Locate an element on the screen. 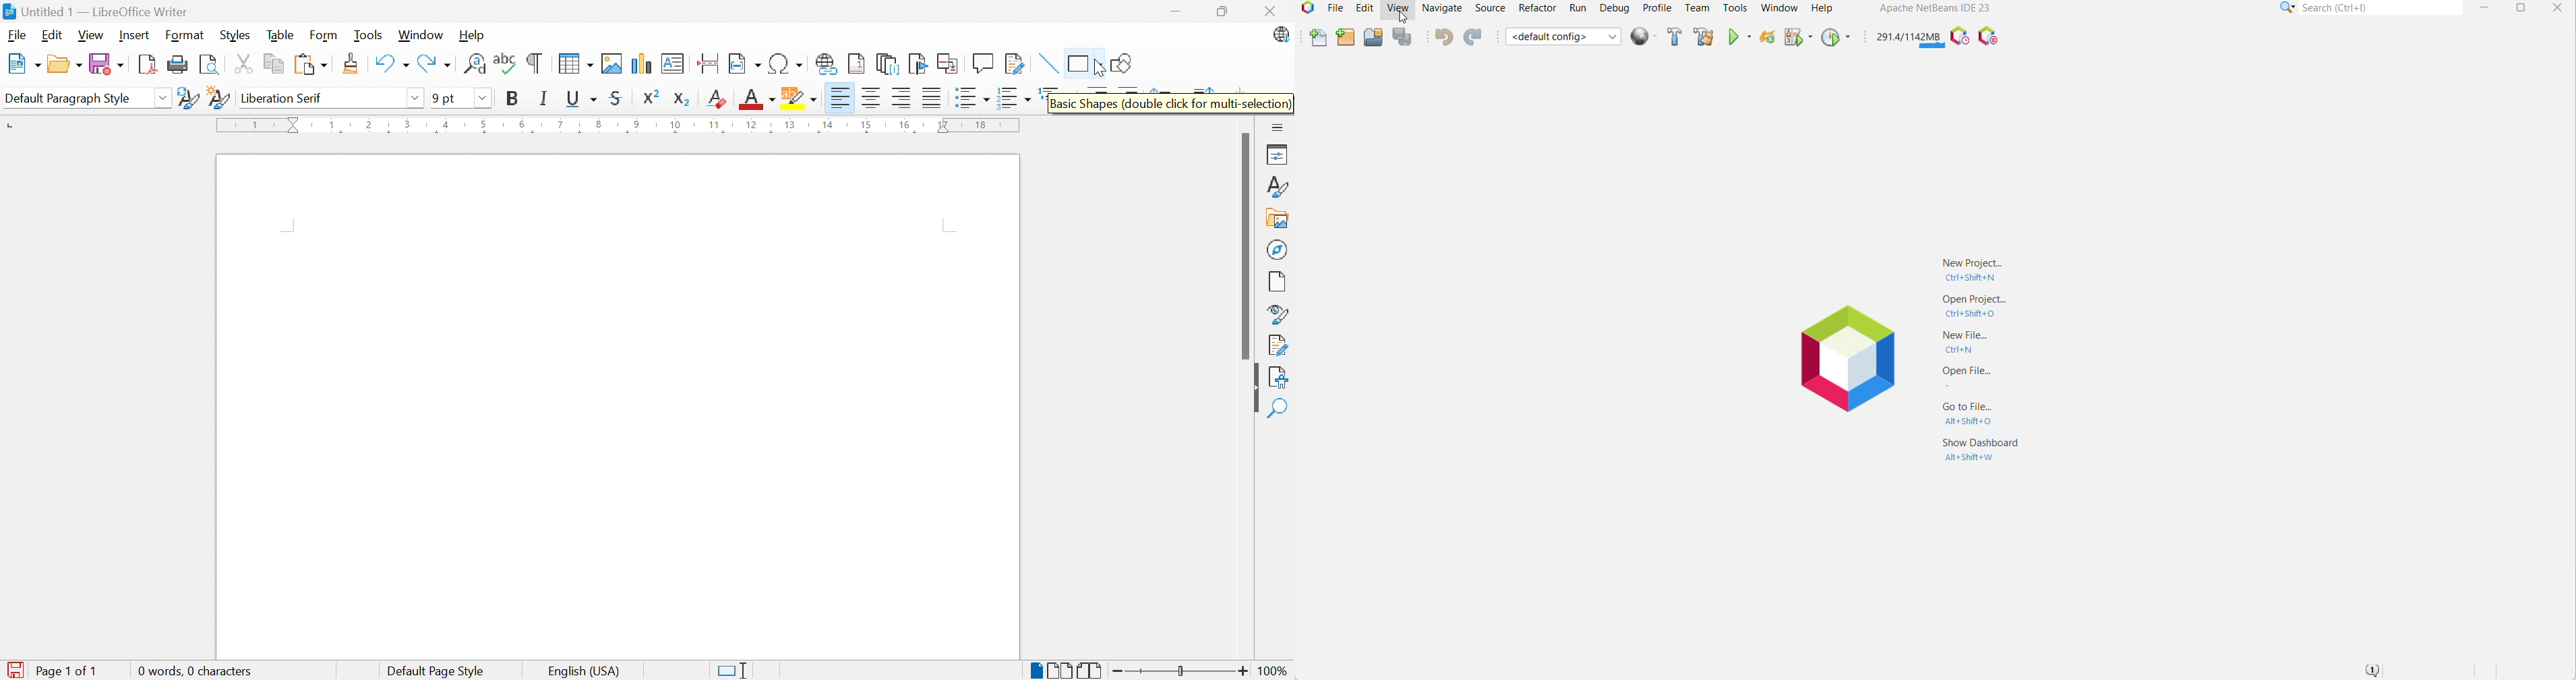  Tools is located at coordinates (370, 36).